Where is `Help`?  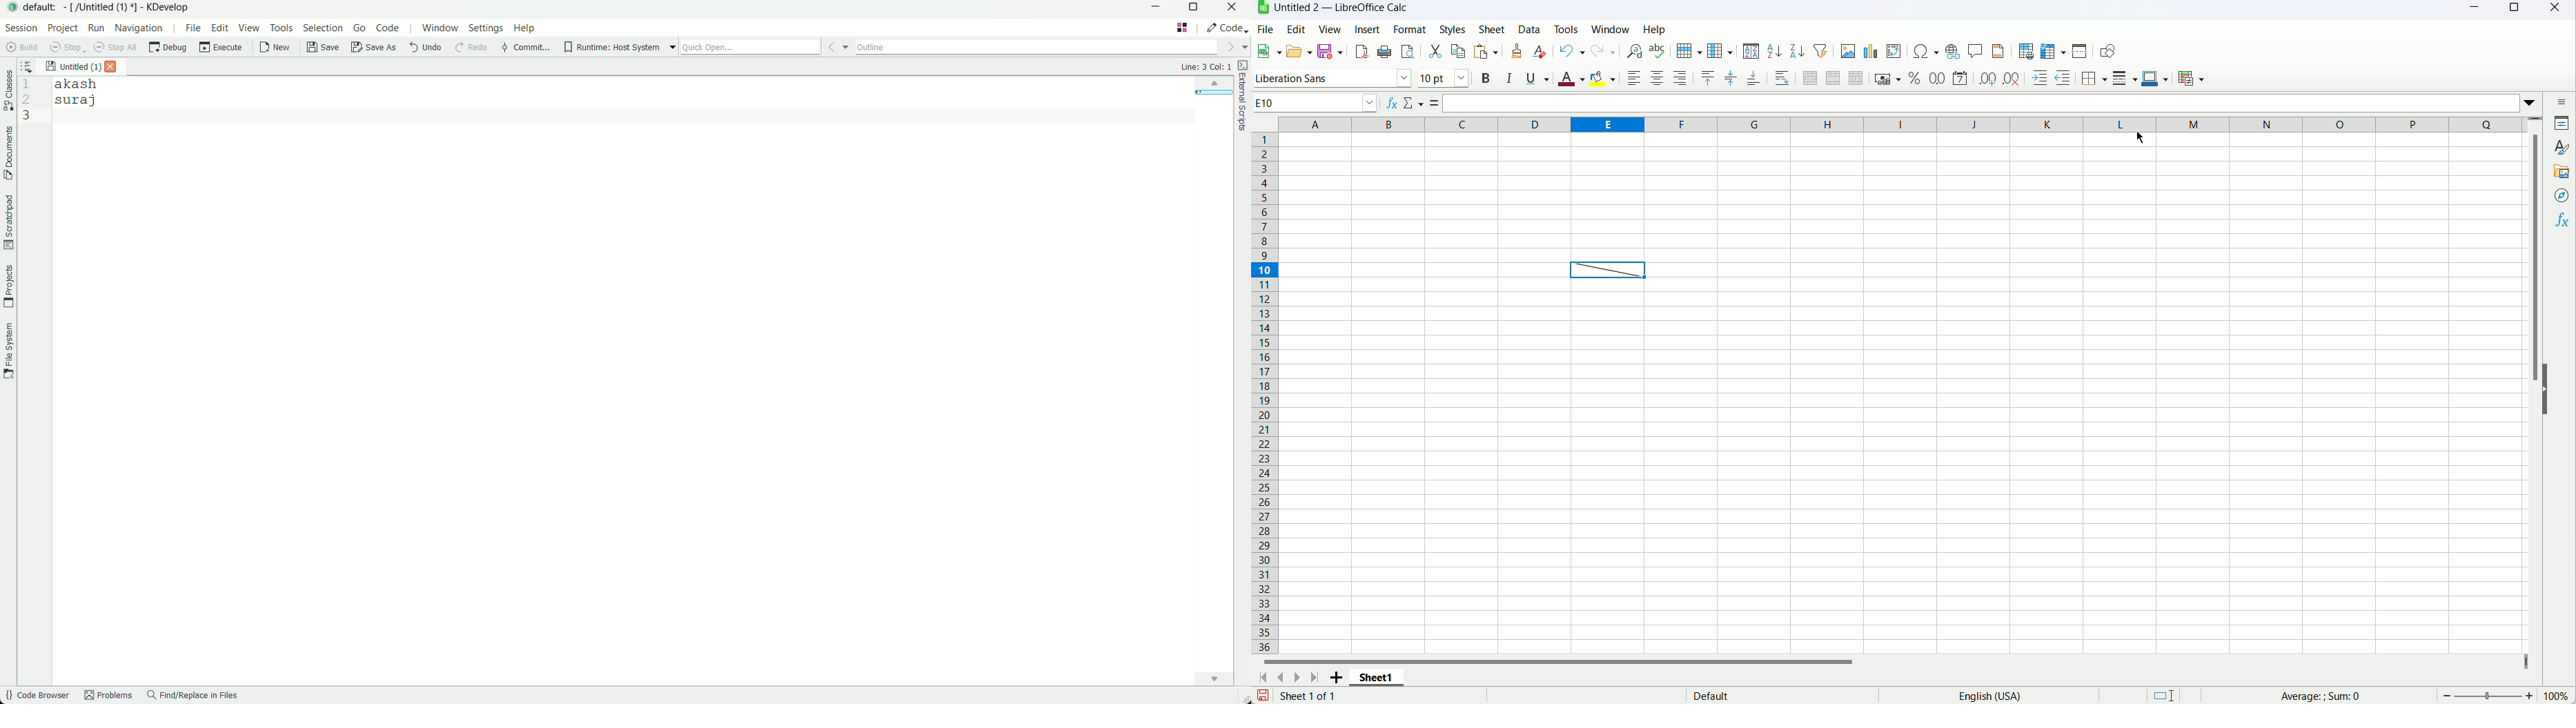
Help is located at coordinates (1655, 29).